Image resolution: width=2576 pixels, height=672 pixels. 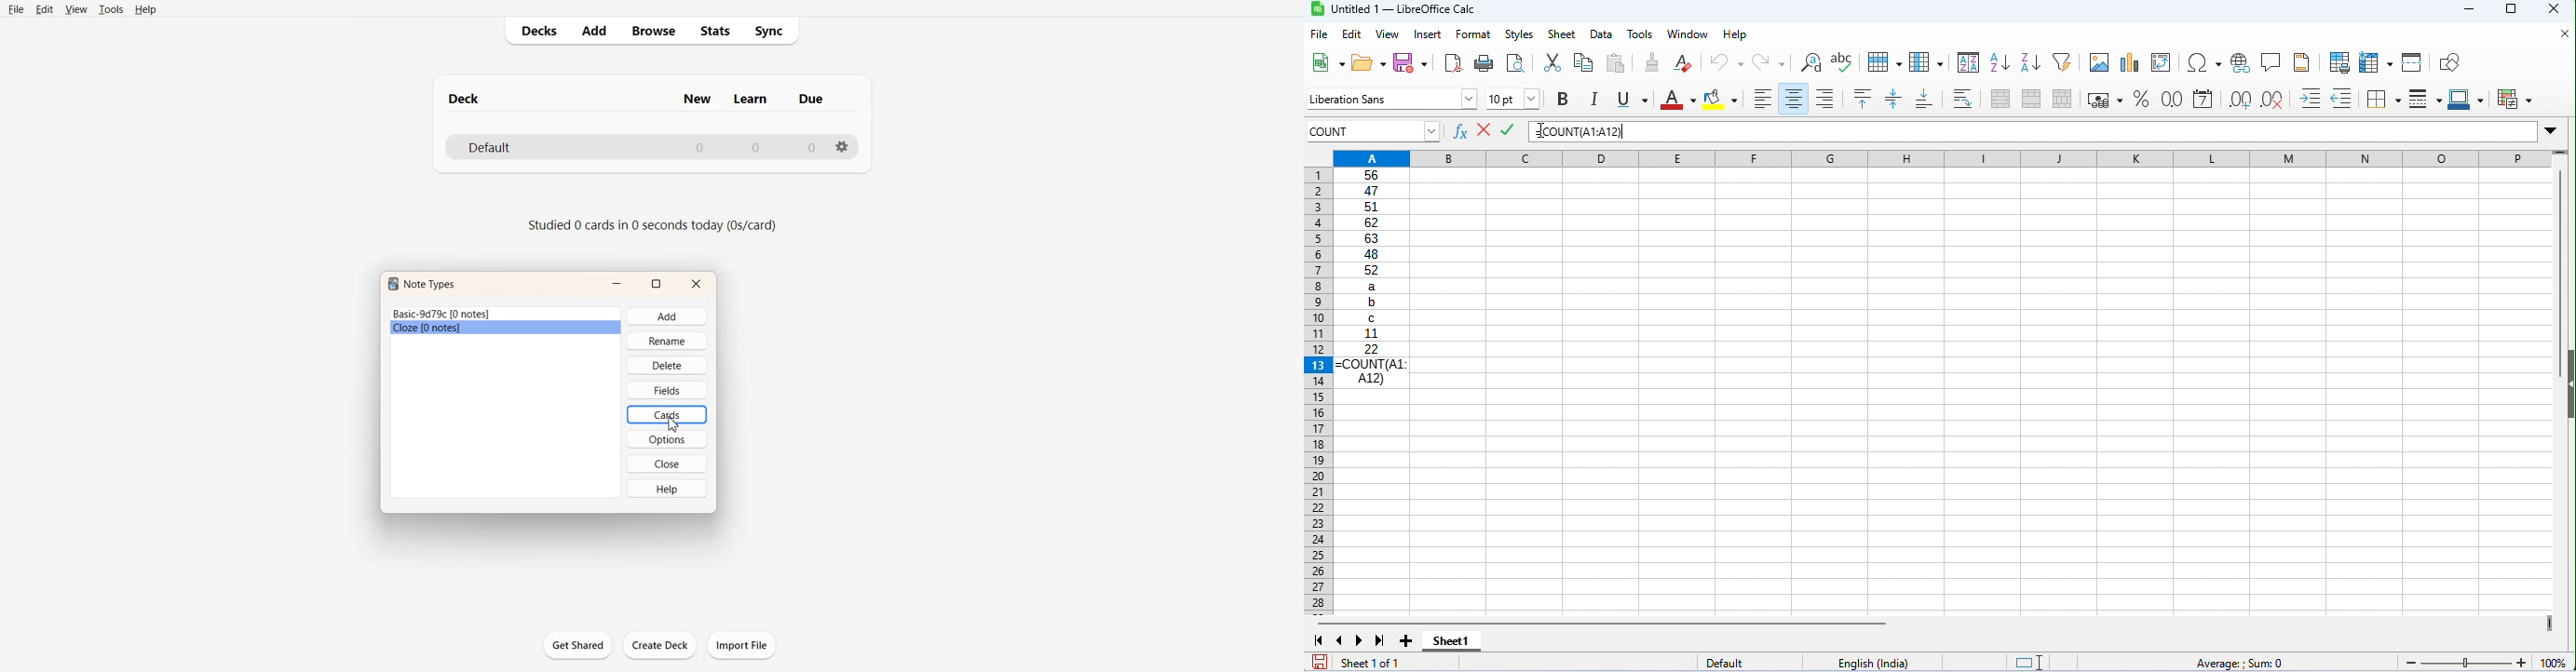 What do you see at coordinates (1473, 34) in the screenshot?
I see `format` at bounding box center [1473, 34].